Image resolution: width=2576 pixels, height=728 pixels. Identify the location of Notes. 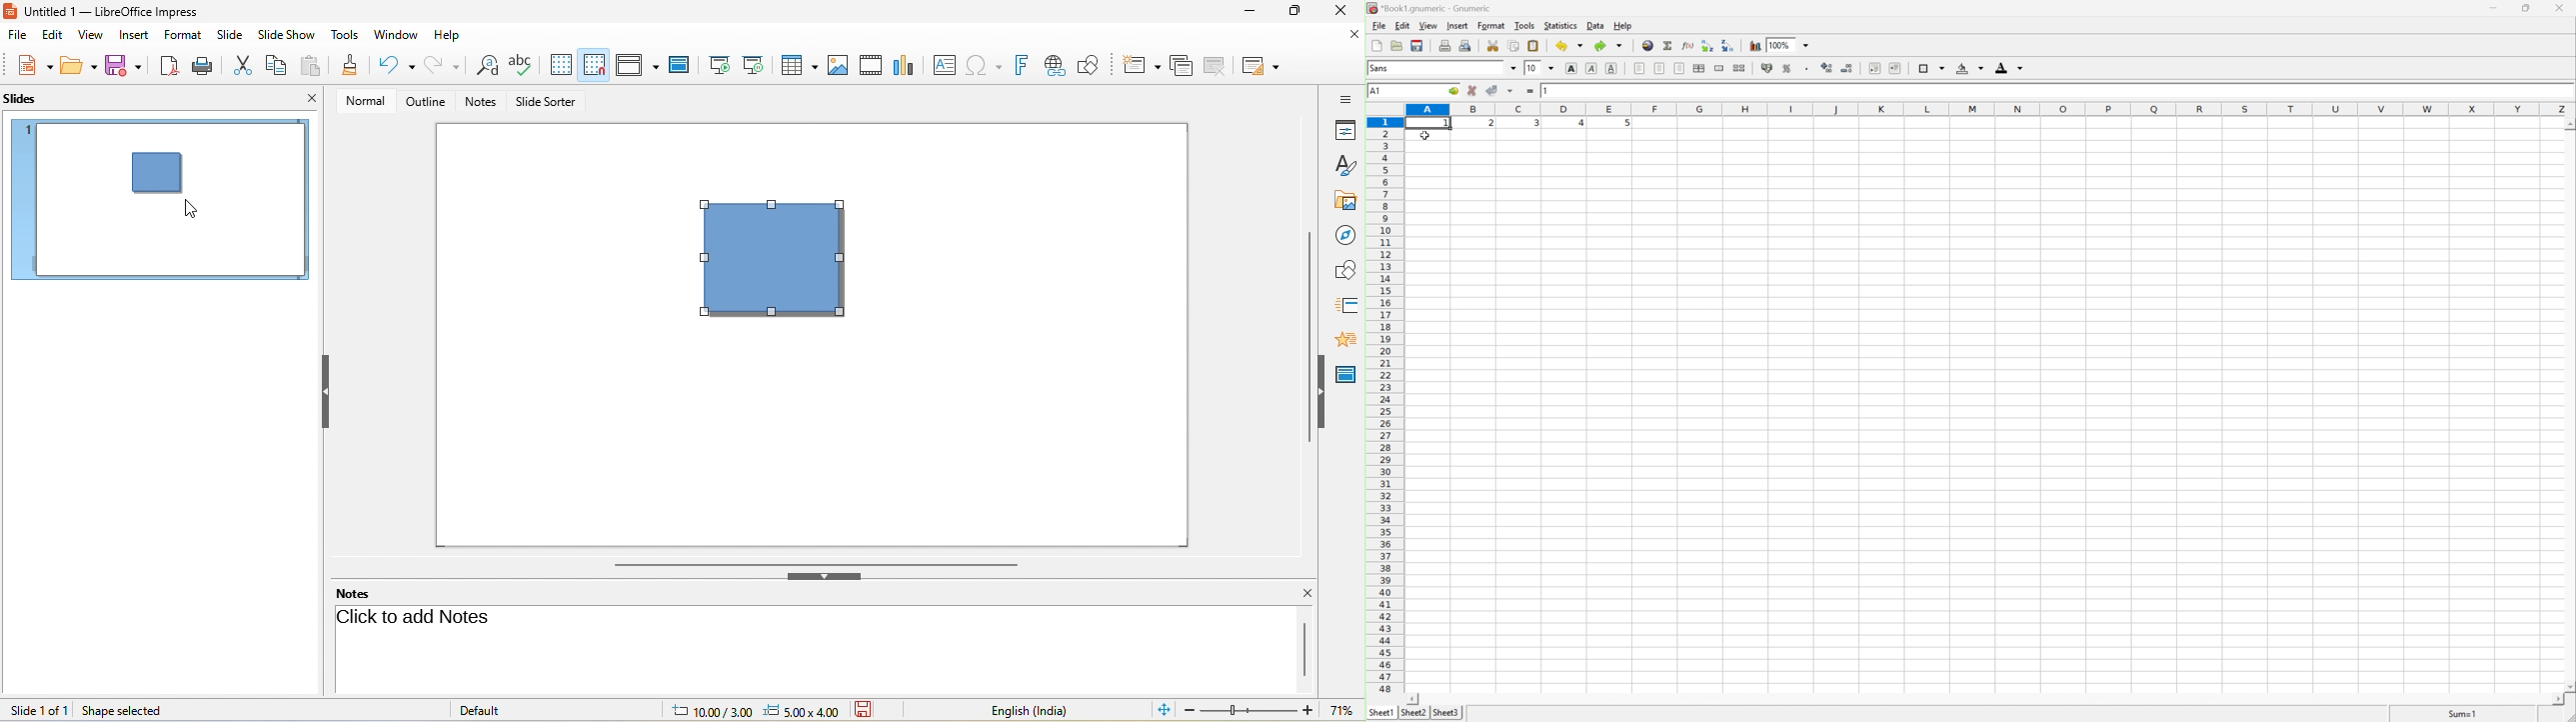
(367, 593).